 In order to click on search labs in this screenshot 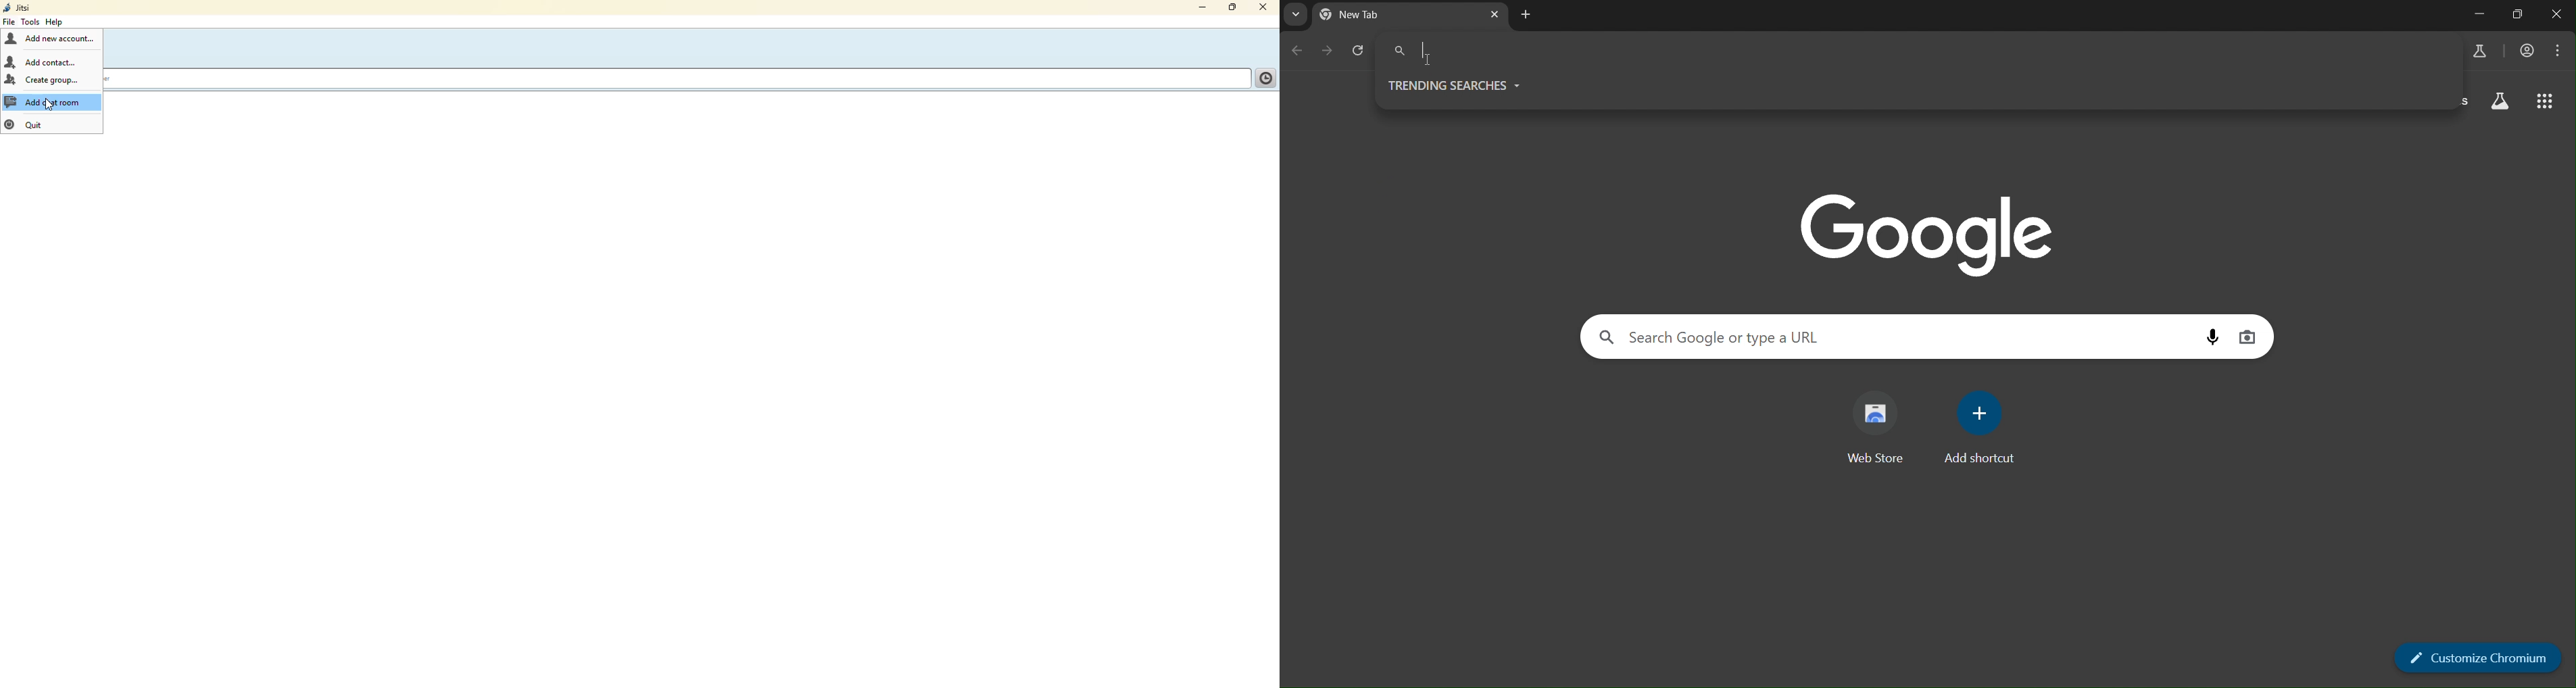, I will do `click(2502, 102)`.